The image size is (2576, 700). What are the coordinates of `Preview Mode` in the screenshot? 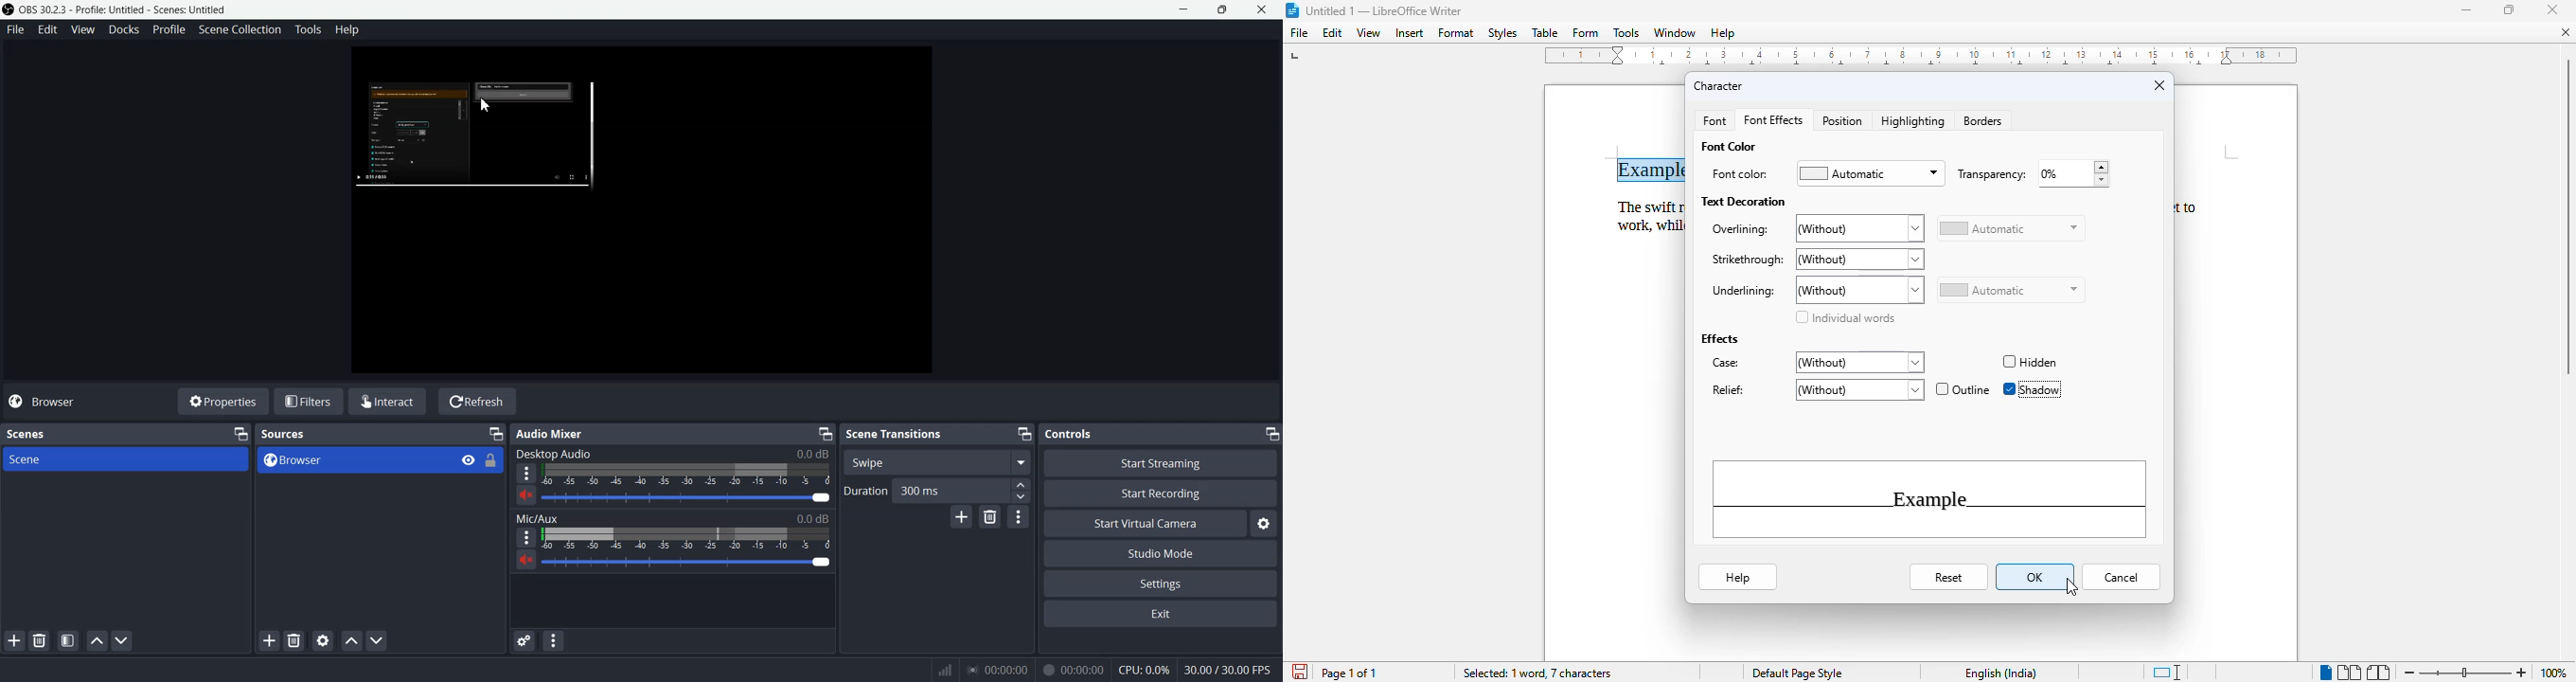 It's located at (641, 213).